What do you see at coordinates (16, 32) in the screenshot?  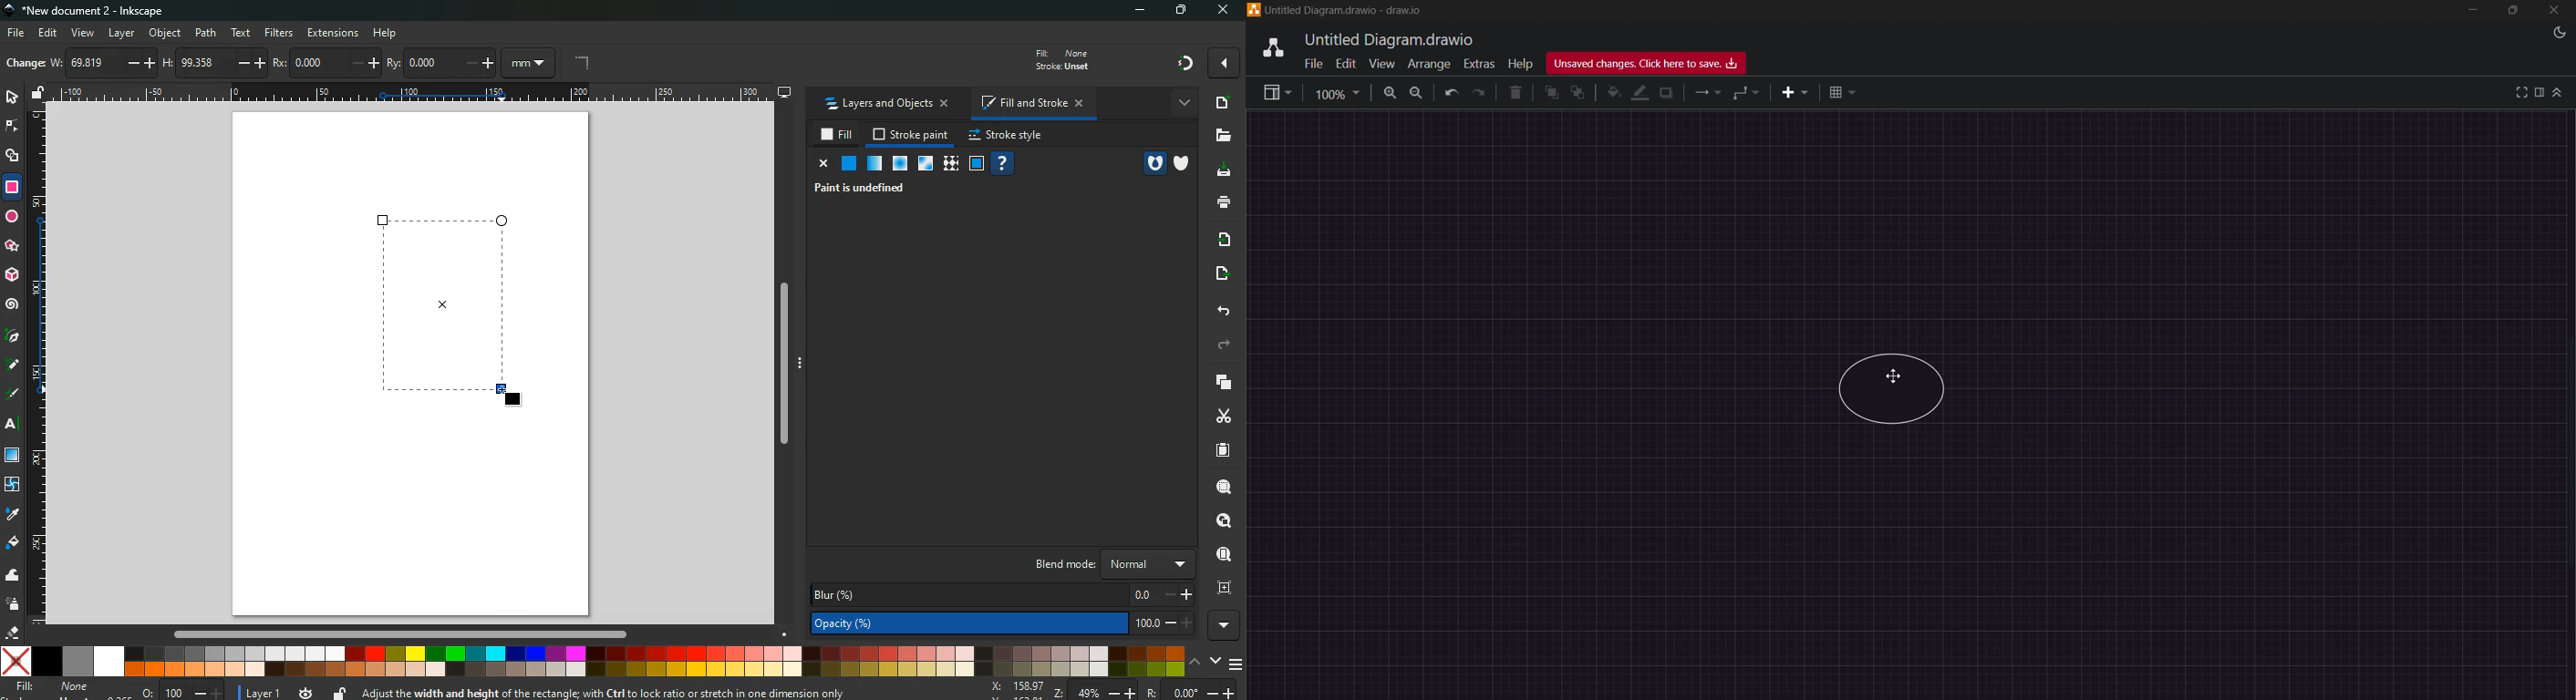 I see `file` at bounding box center [16, 32].